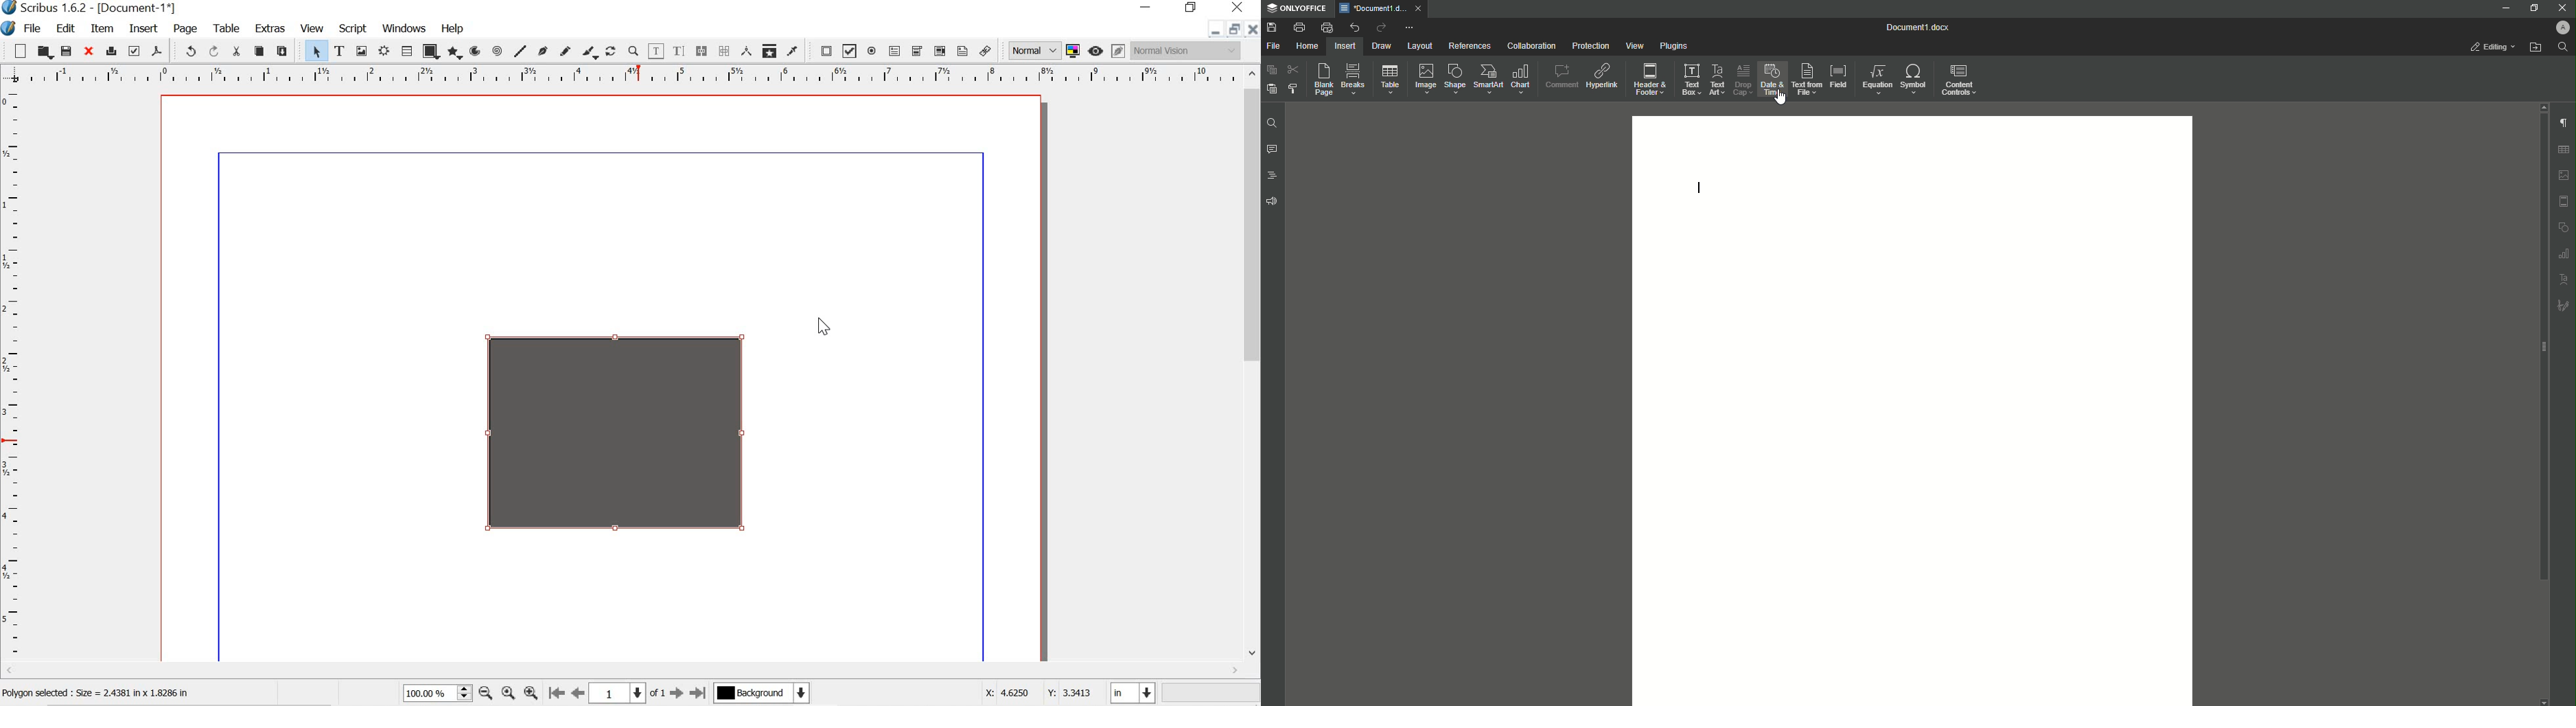 This screenshot has height=728, width=2576. I want to click on save, so click(67, 52).